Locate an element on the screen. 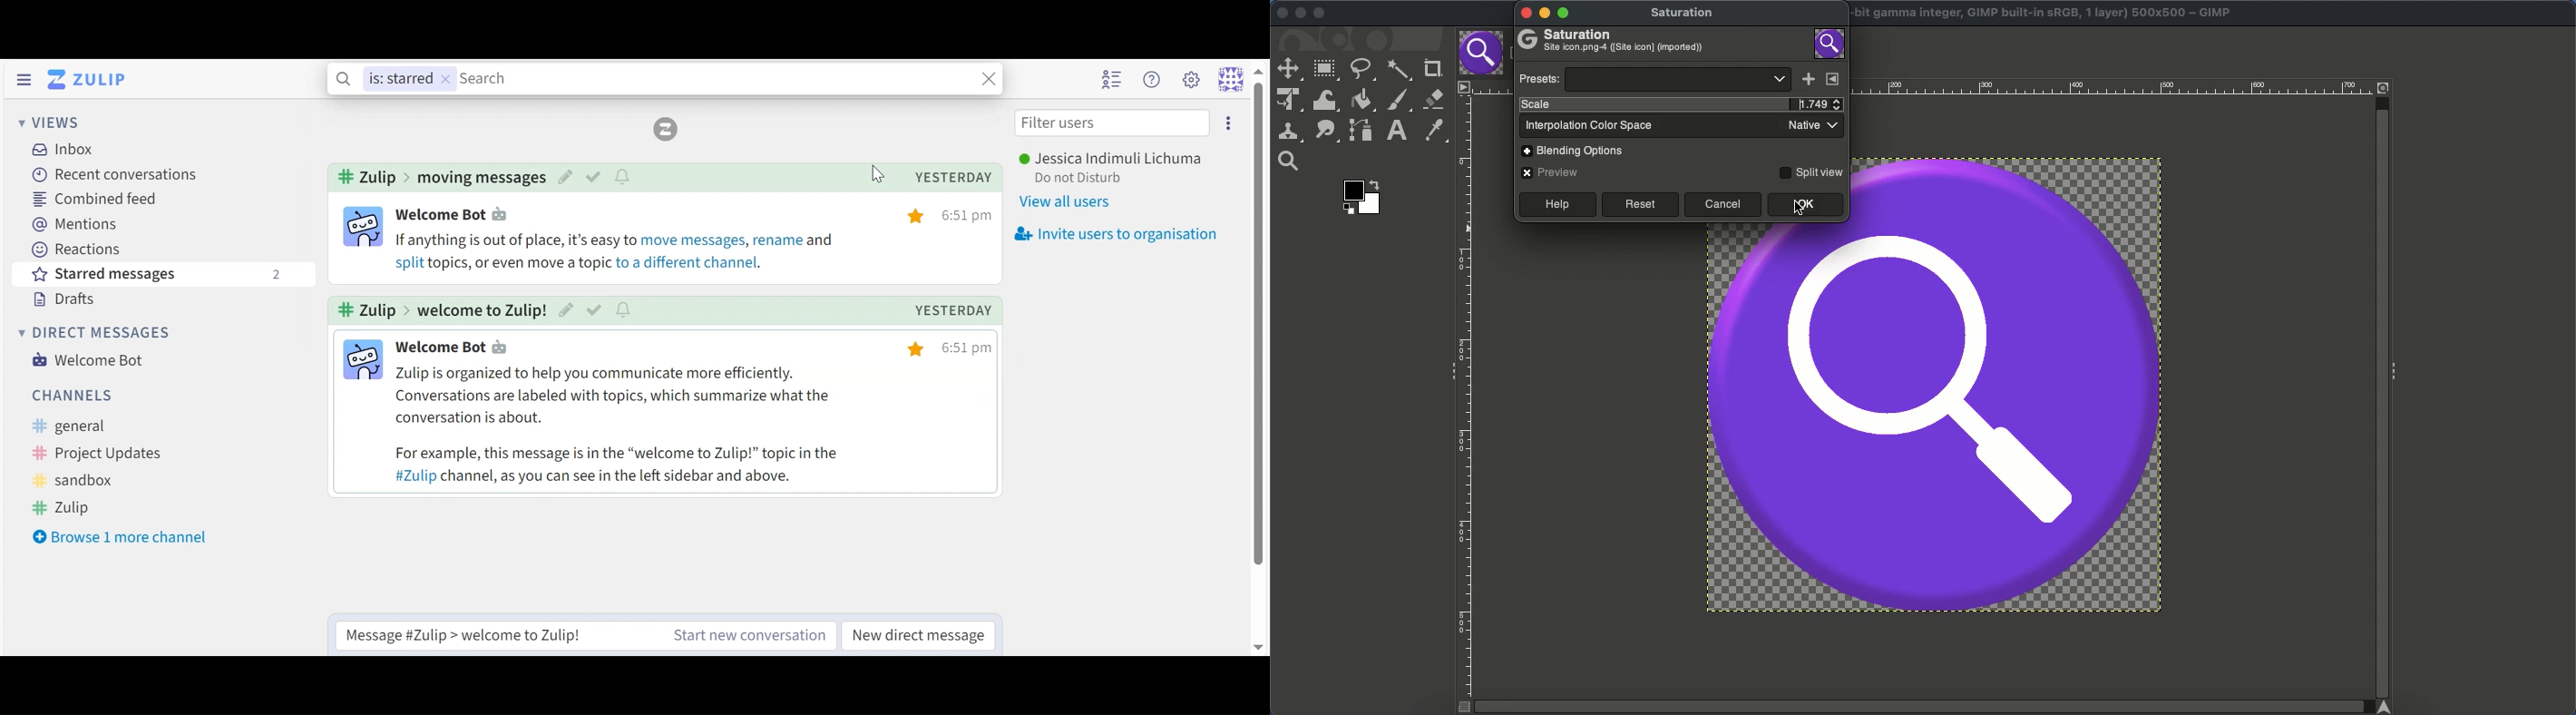 The width and height of the screenshot is (2576, 728). Go to Home View (Inbox) is located at coordinates (89, 78).